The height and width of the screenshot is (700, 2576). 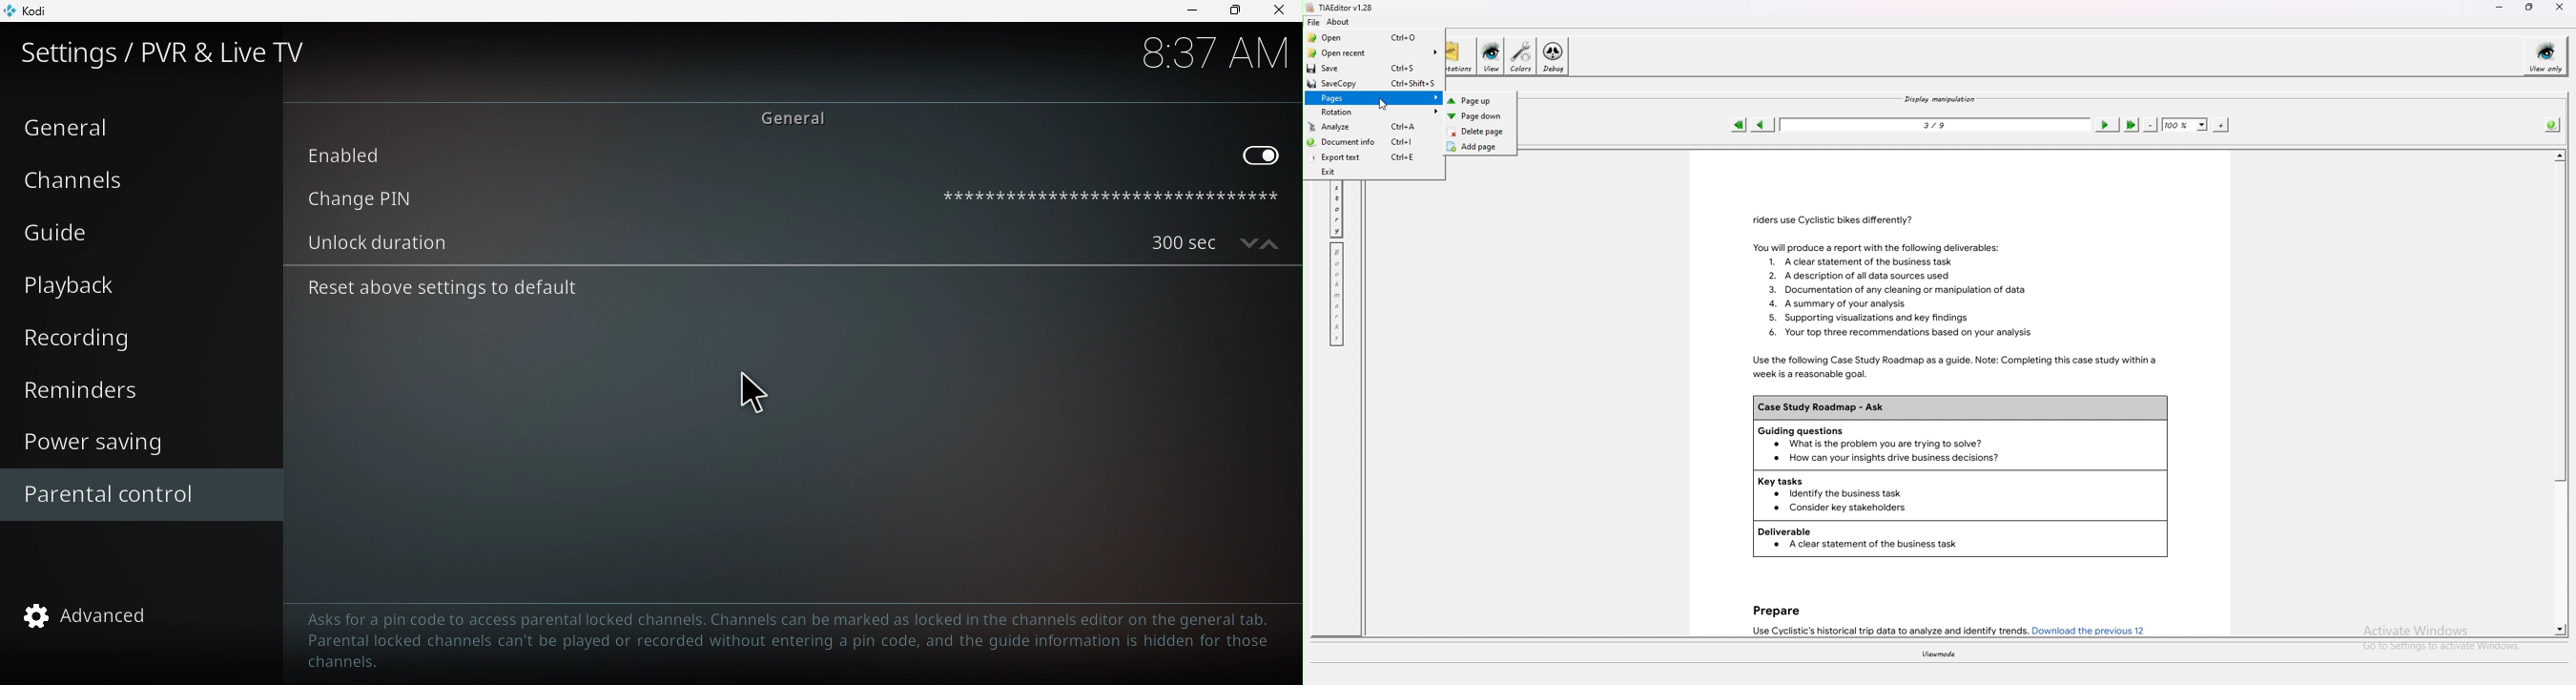 What do you see at coordinates (137, 231) in the screenshot?
I see `Guide` at bounding box center [137, 231].